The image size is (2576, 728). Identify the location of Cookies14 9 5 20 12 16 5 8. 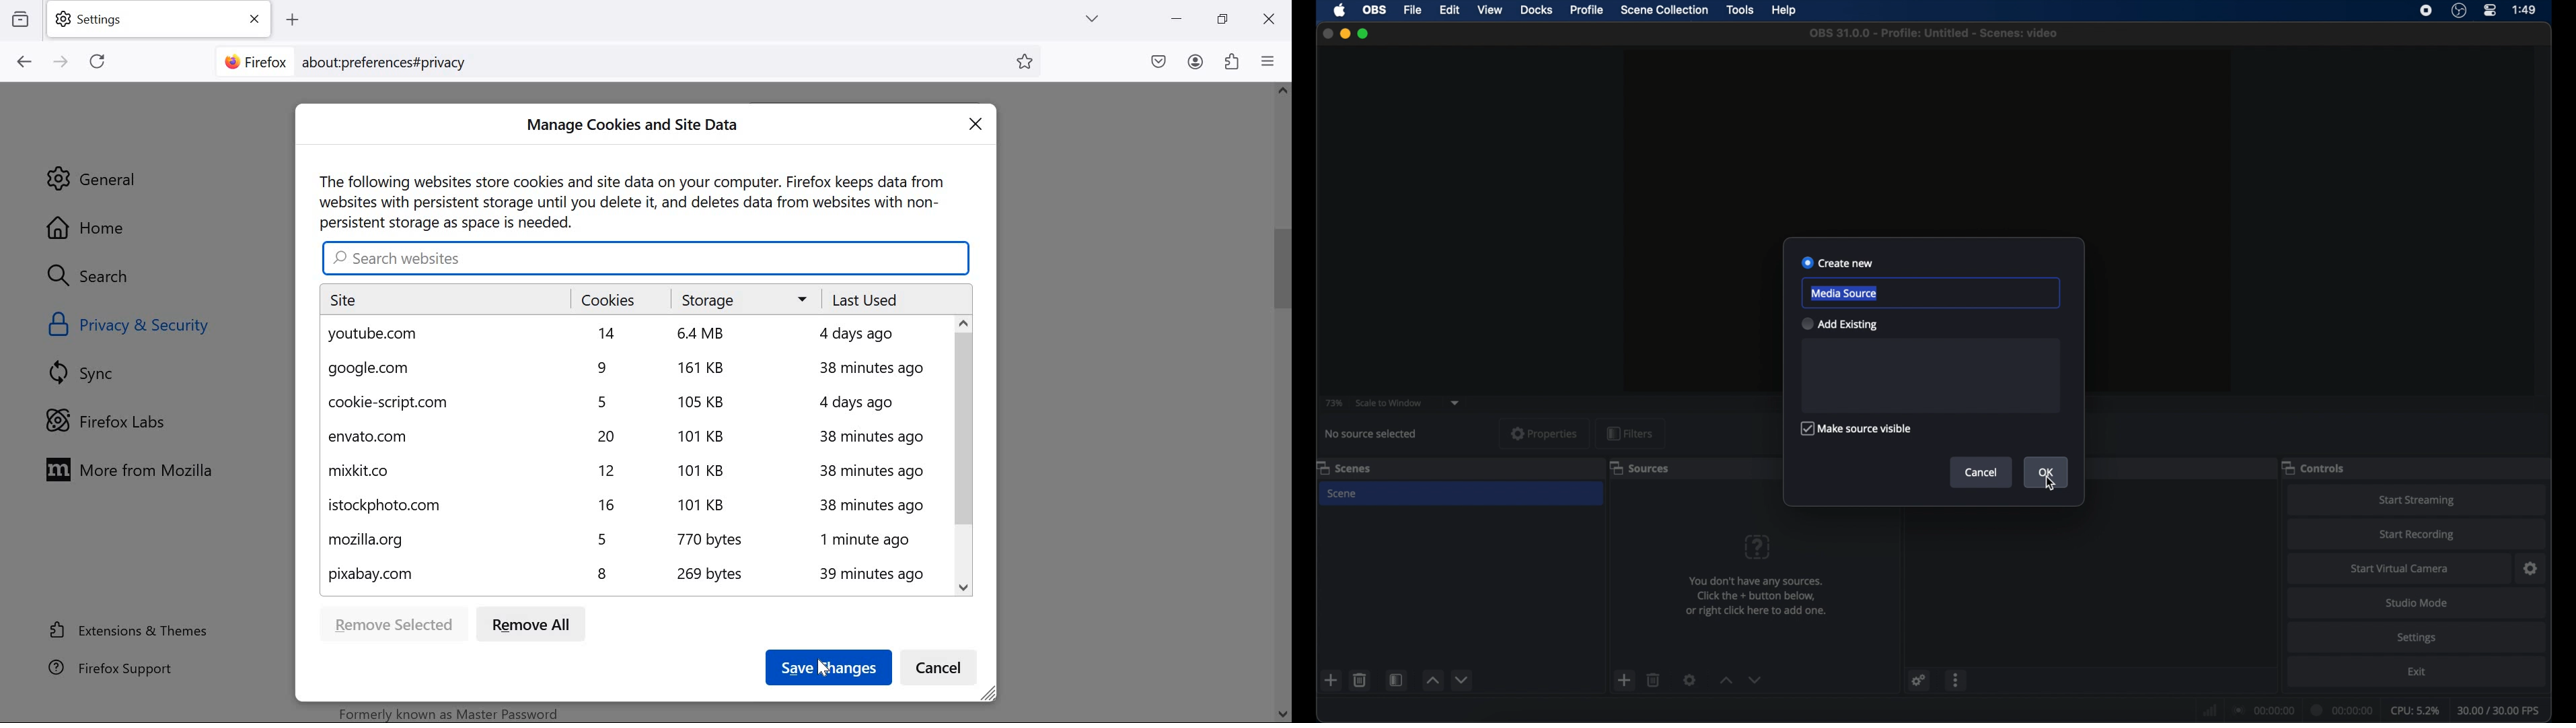
(614, 439).